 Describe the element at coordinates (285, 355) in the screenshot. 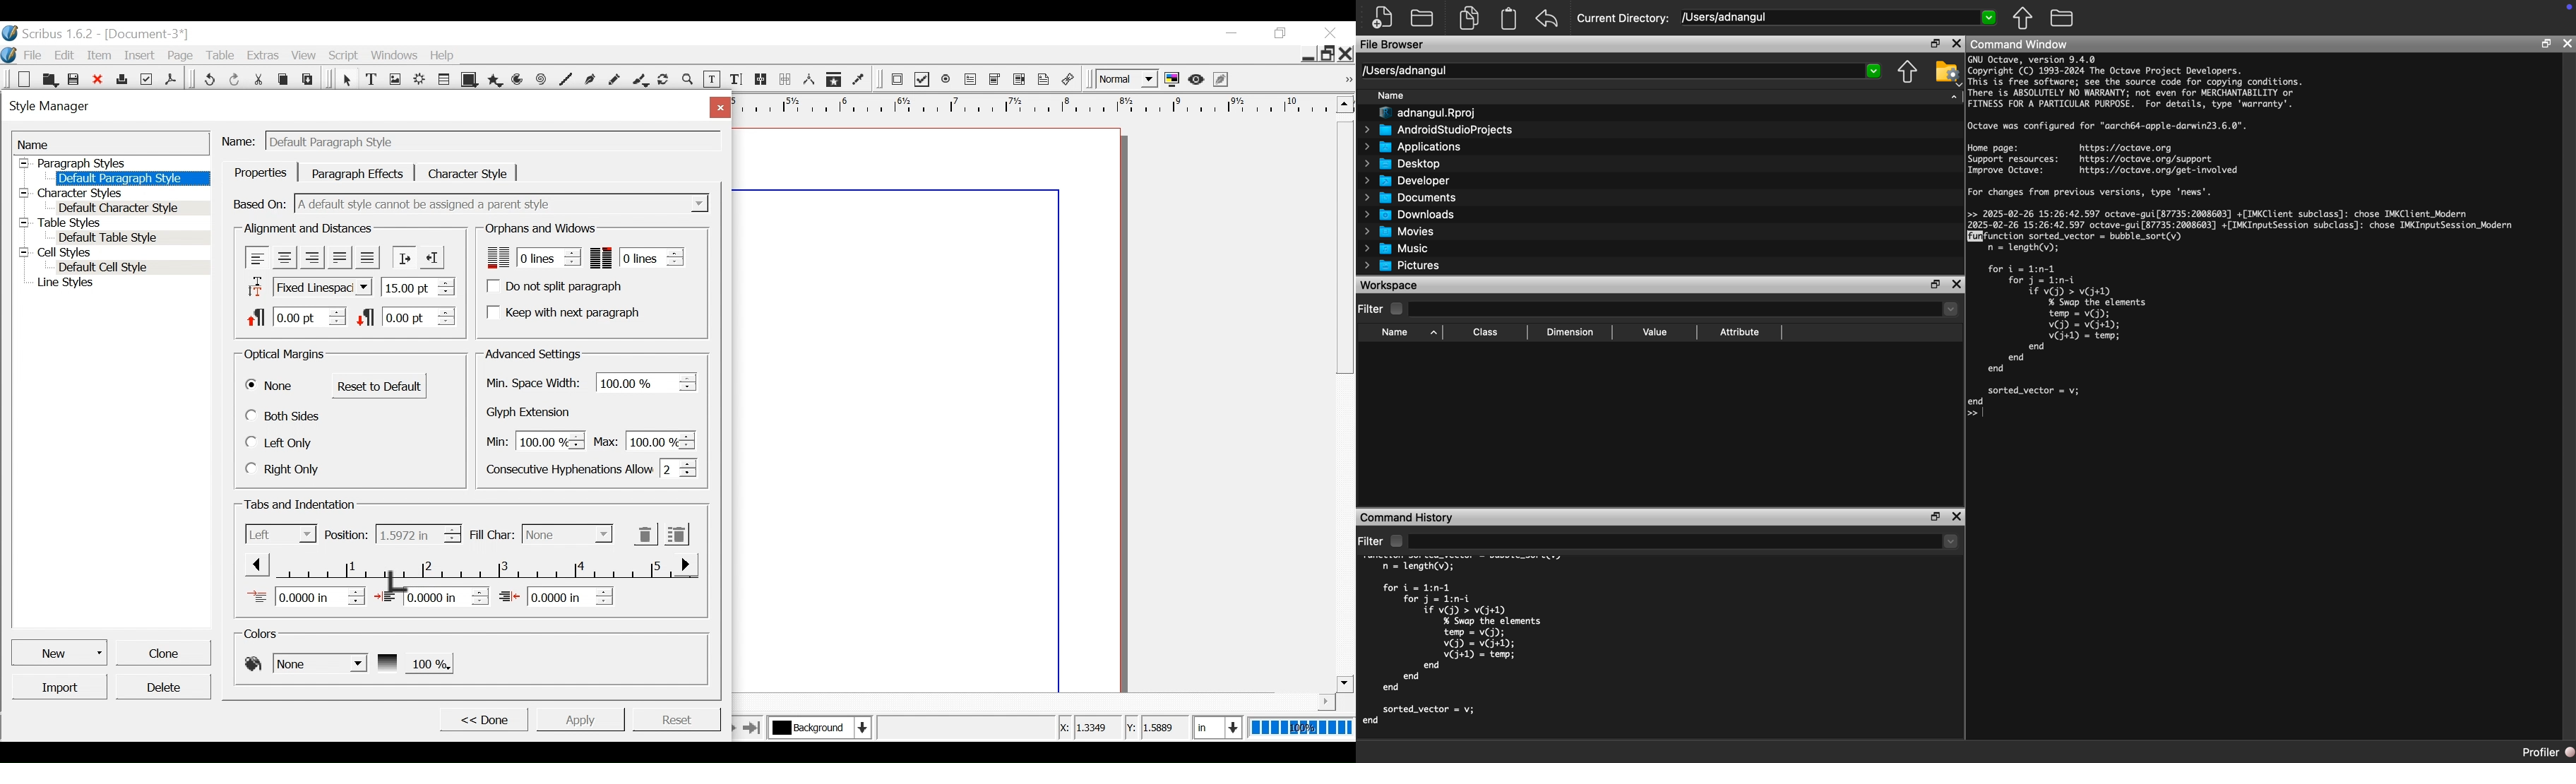

I see `Optical Margins` at that location.